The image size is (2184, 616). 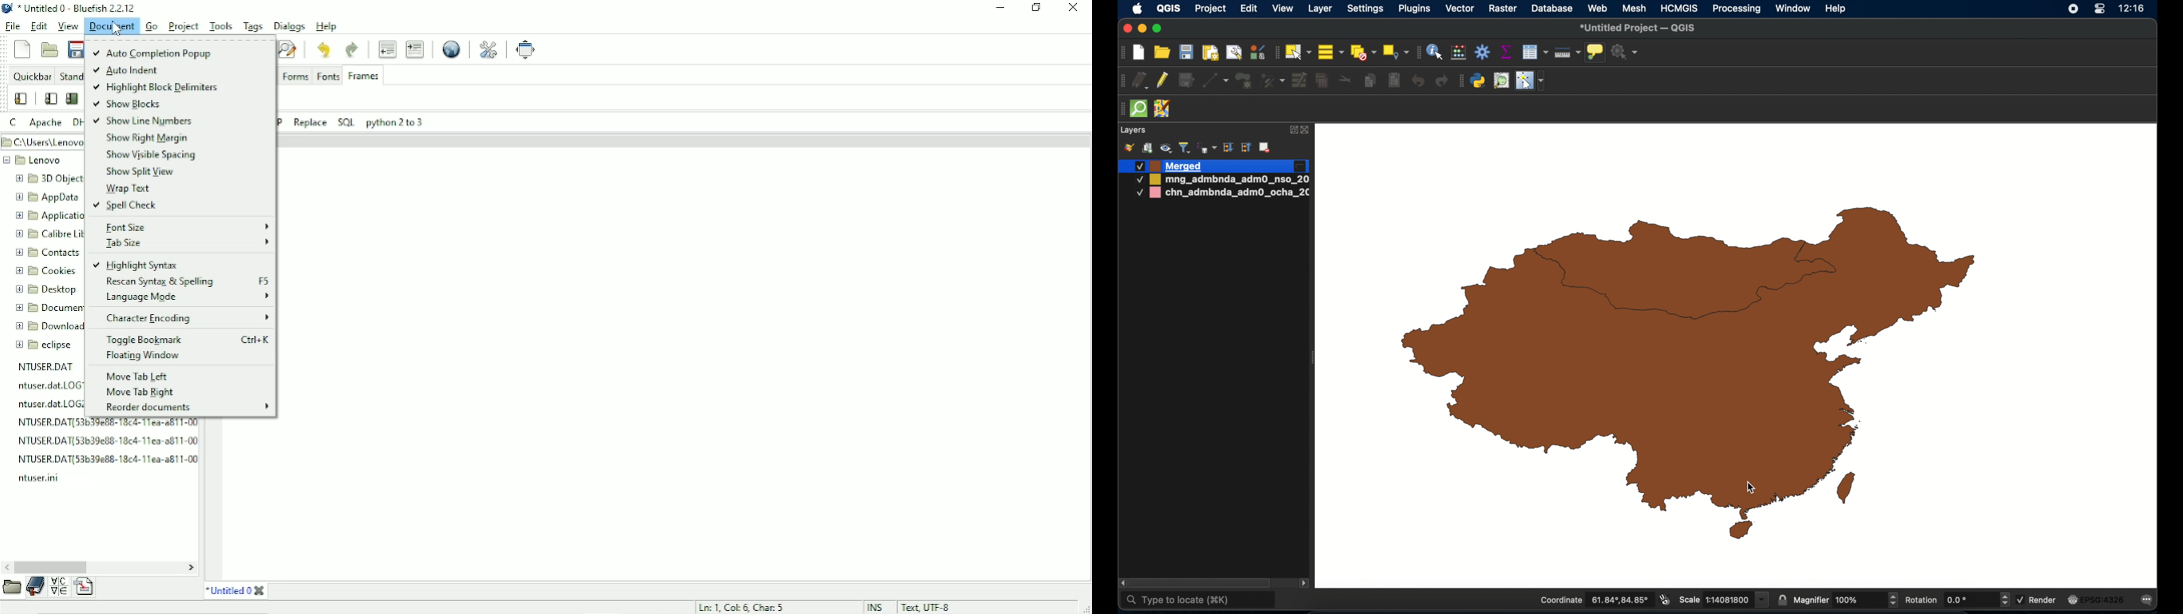 What do you see at coordinates (1505, 52) in the screenshot?
I see `show statistical summary` at bounding box center [1505, 52].